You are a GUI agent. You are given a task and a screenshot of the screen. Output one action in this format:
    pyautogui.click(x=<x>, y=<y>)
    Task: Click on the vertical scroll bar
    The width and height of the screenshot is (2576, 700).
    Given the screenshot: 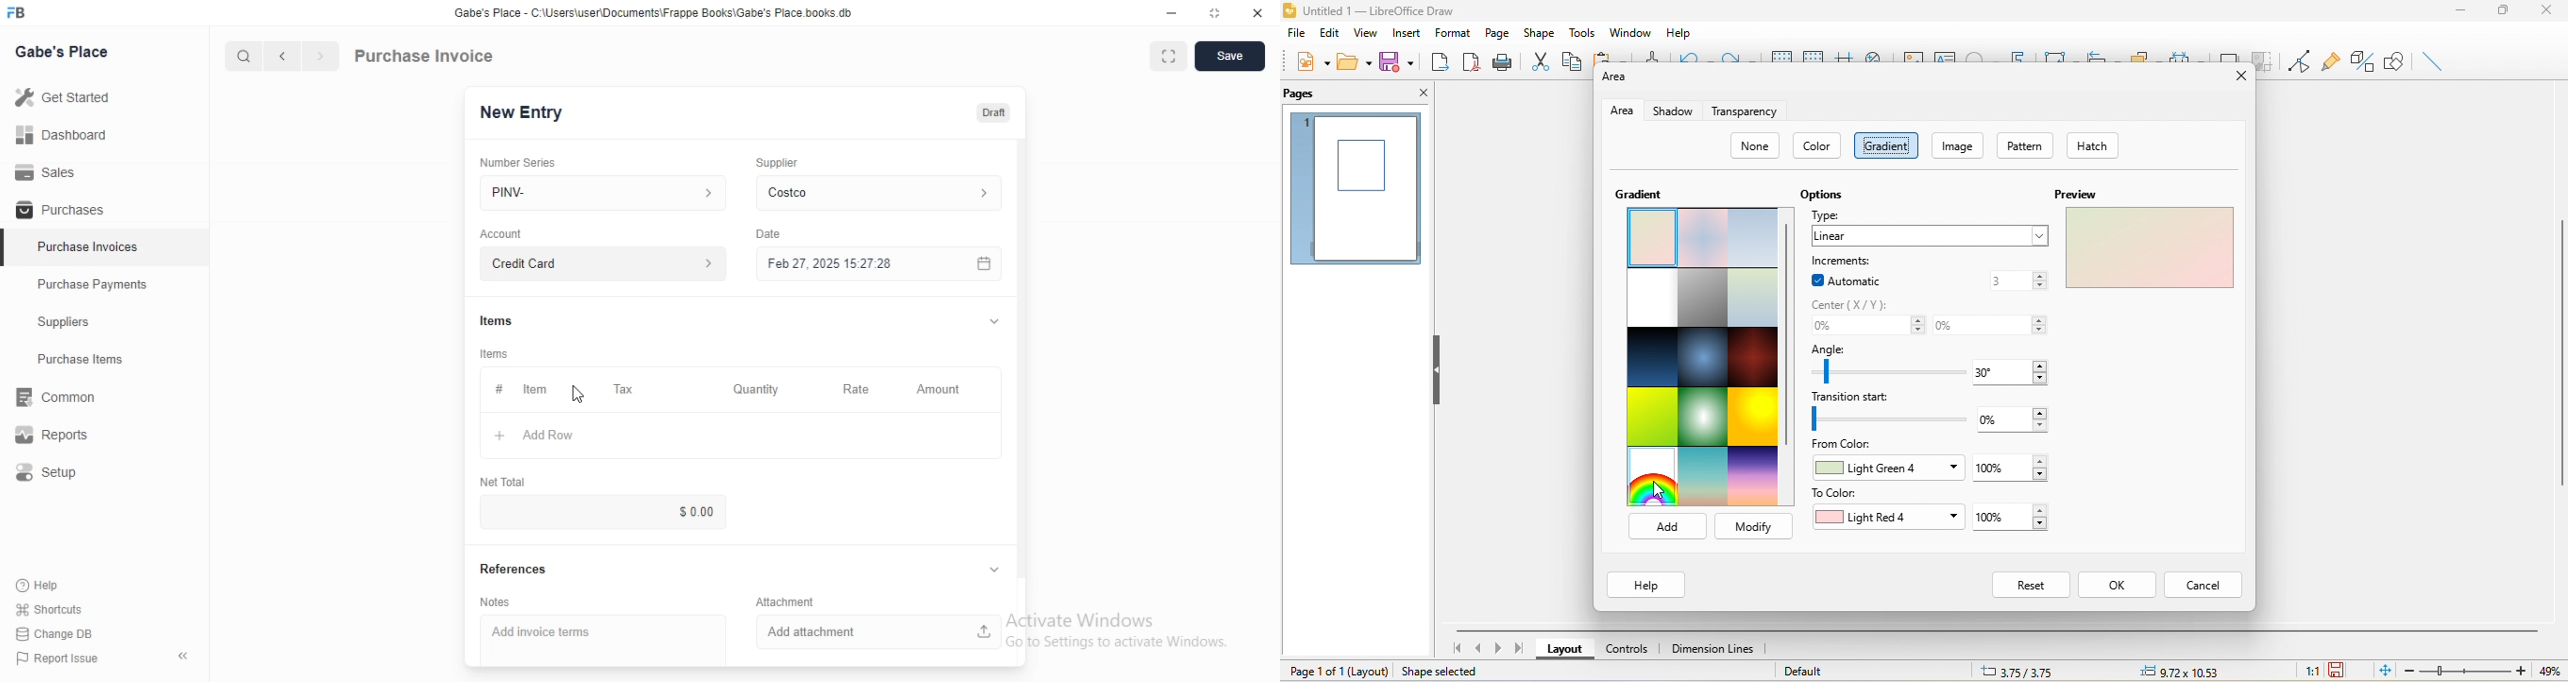 What is the action you would take?
    pyautogui.click(x=1788, y=332)
    